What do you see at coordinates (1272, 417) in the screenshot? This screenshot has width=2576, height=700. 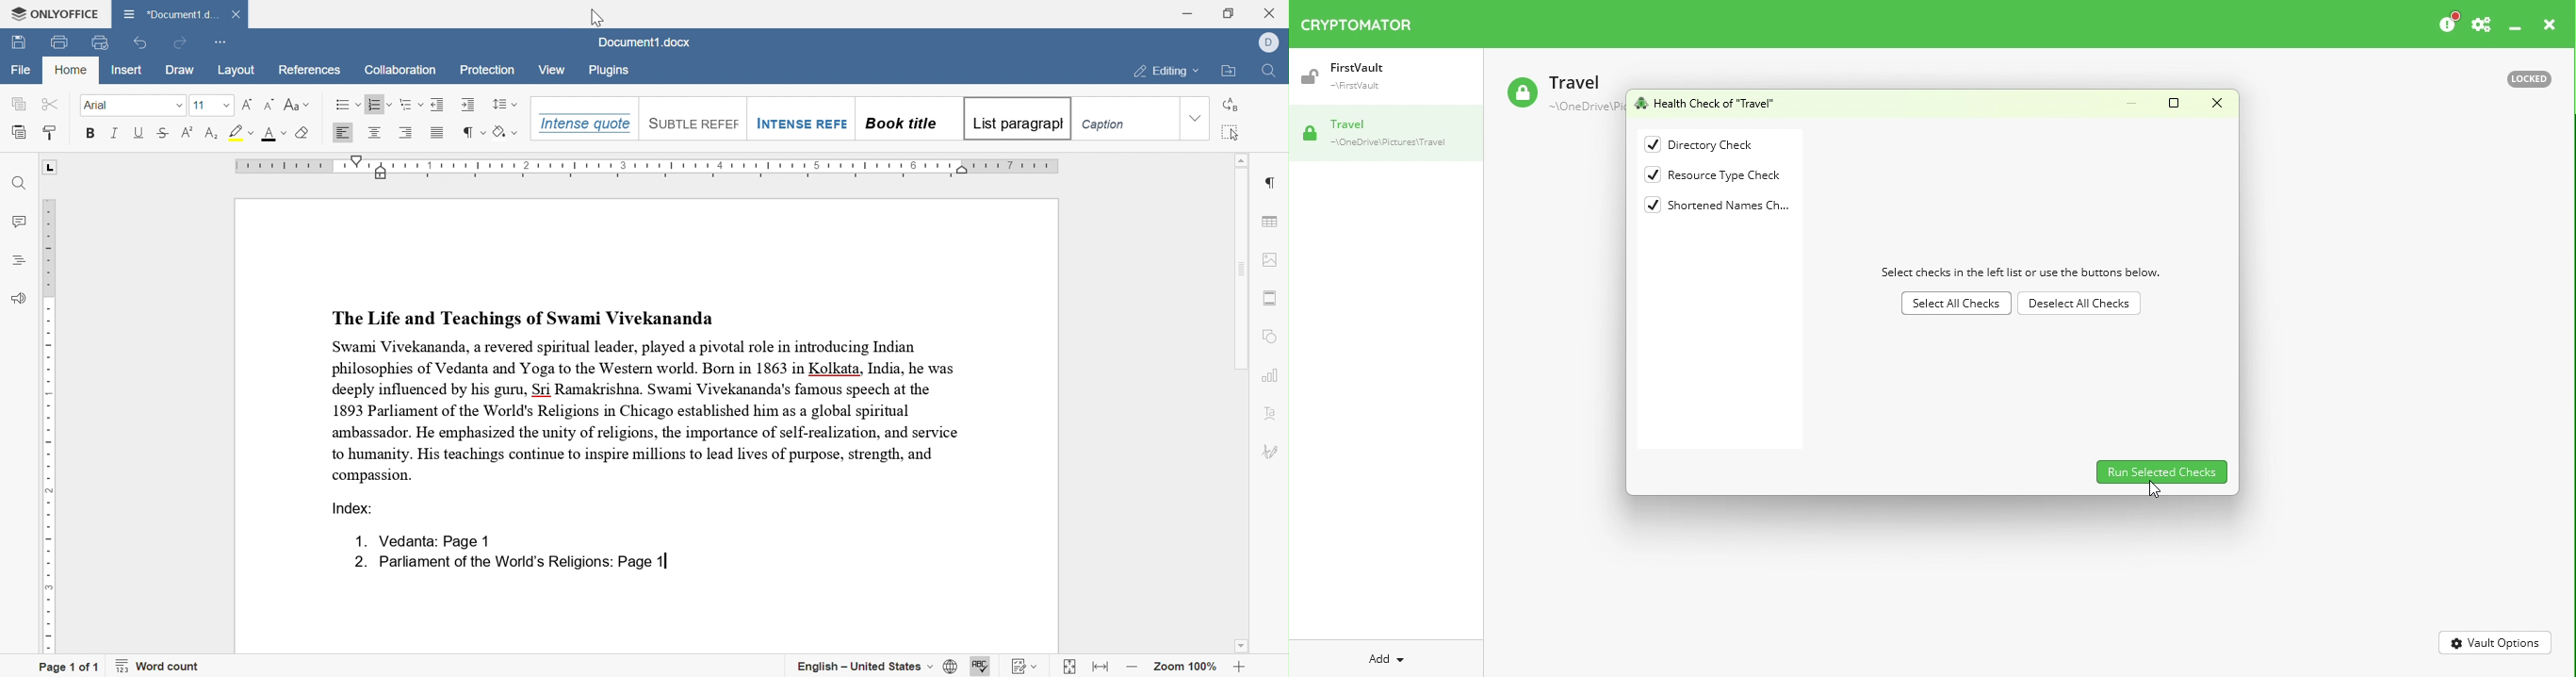 I see `text art settings` at bounding box center [1272, 417].